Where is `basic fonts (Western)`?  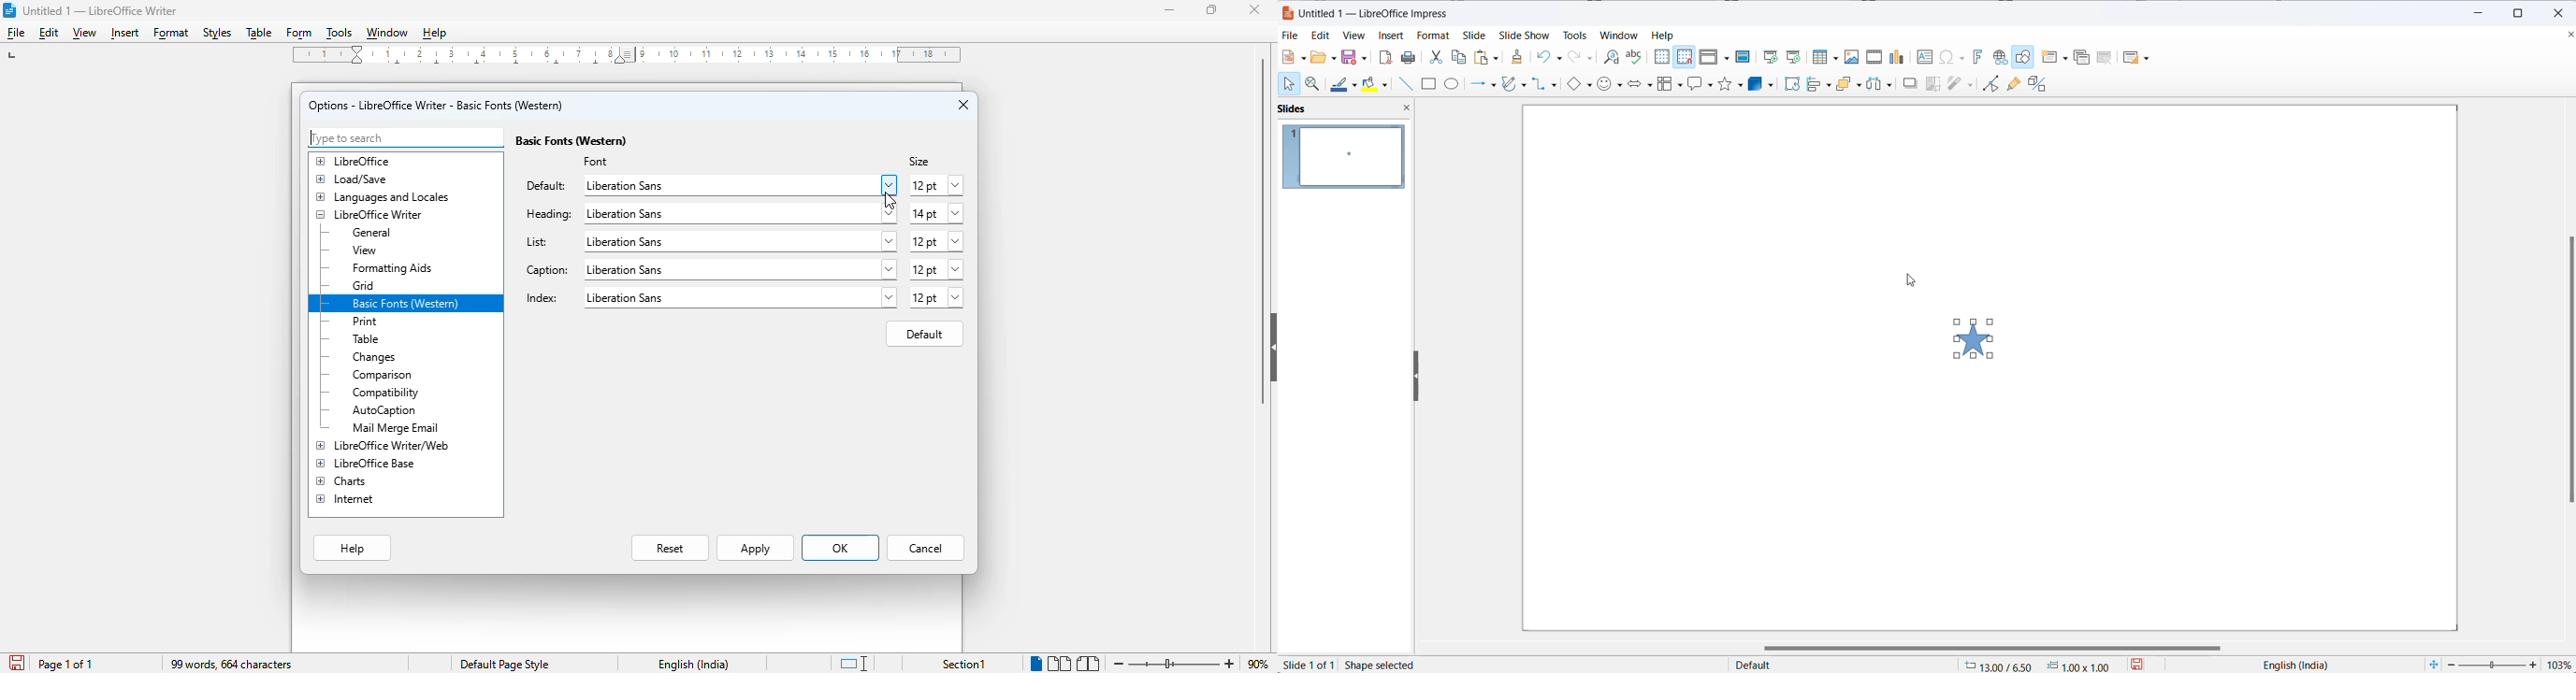
basic fonts (Western) is located at coordinates (572, 140).